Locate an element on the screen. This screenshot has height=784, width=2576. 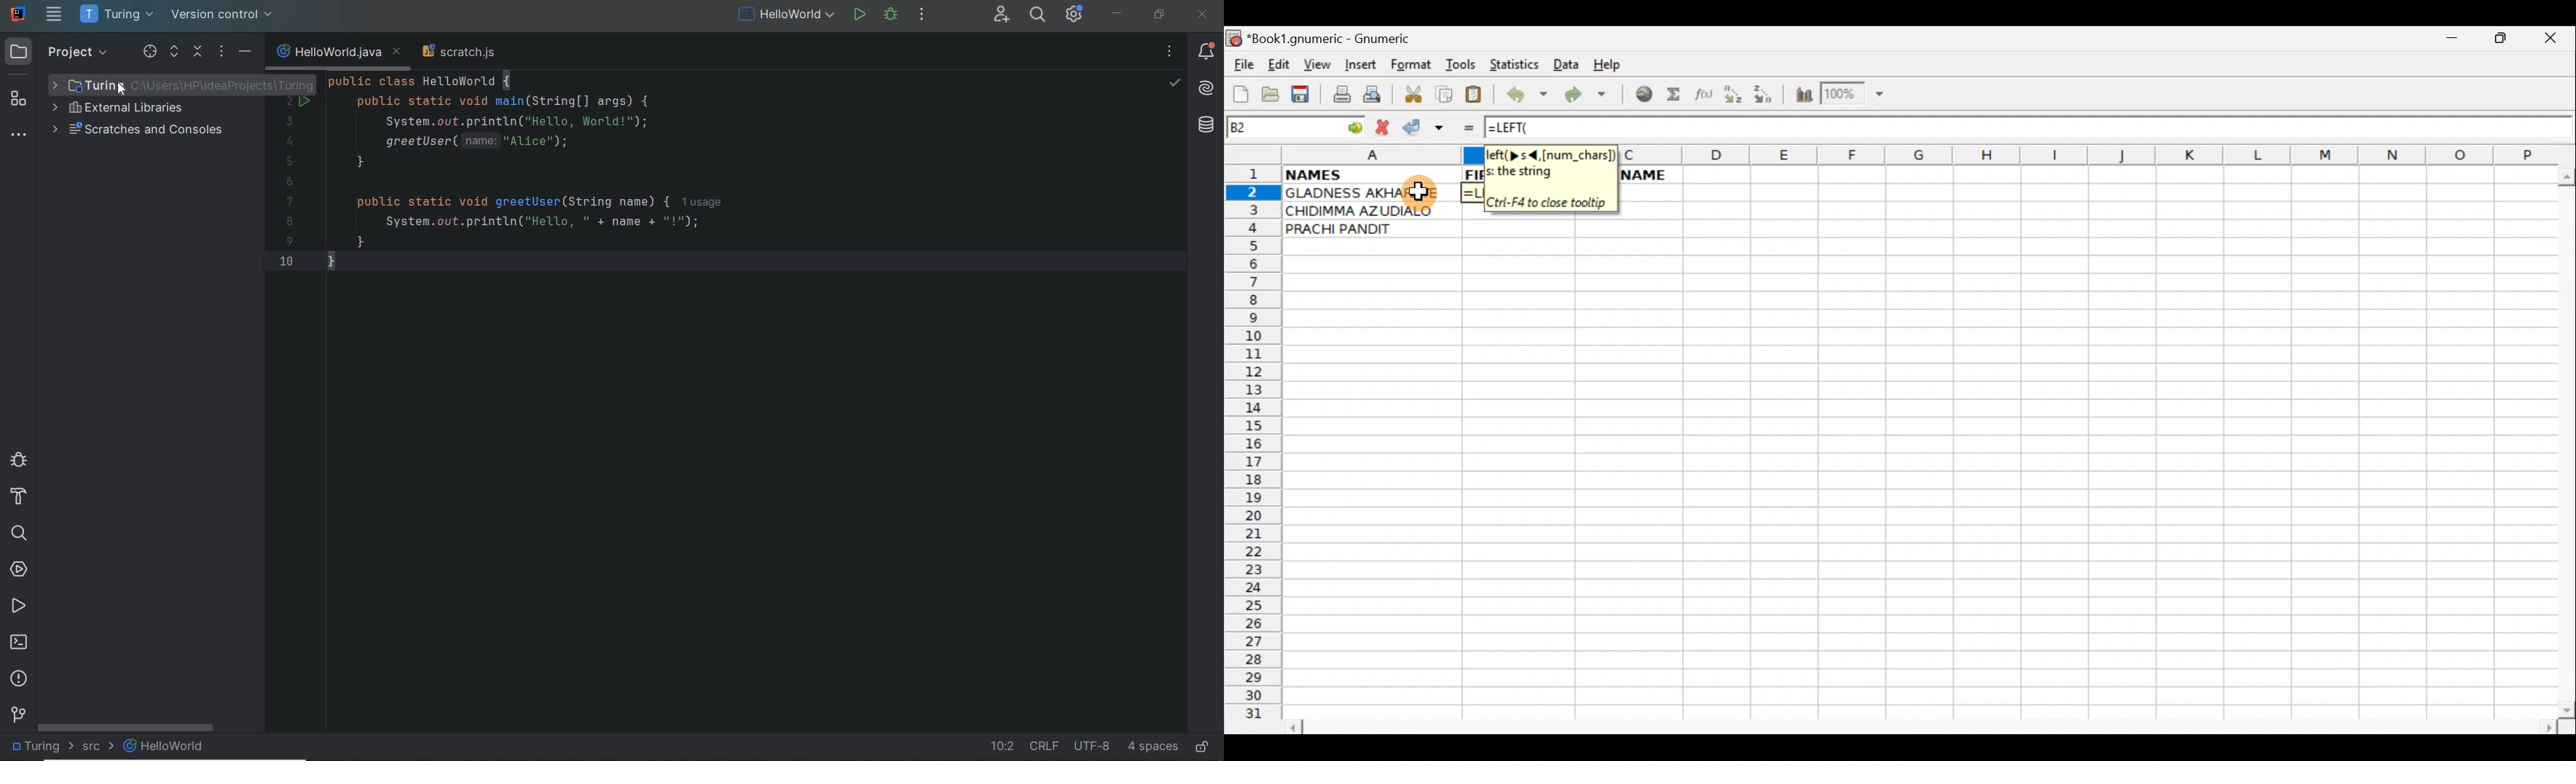
CHIDIMMA AZUDIALO is located at coordinates (1369, 211).